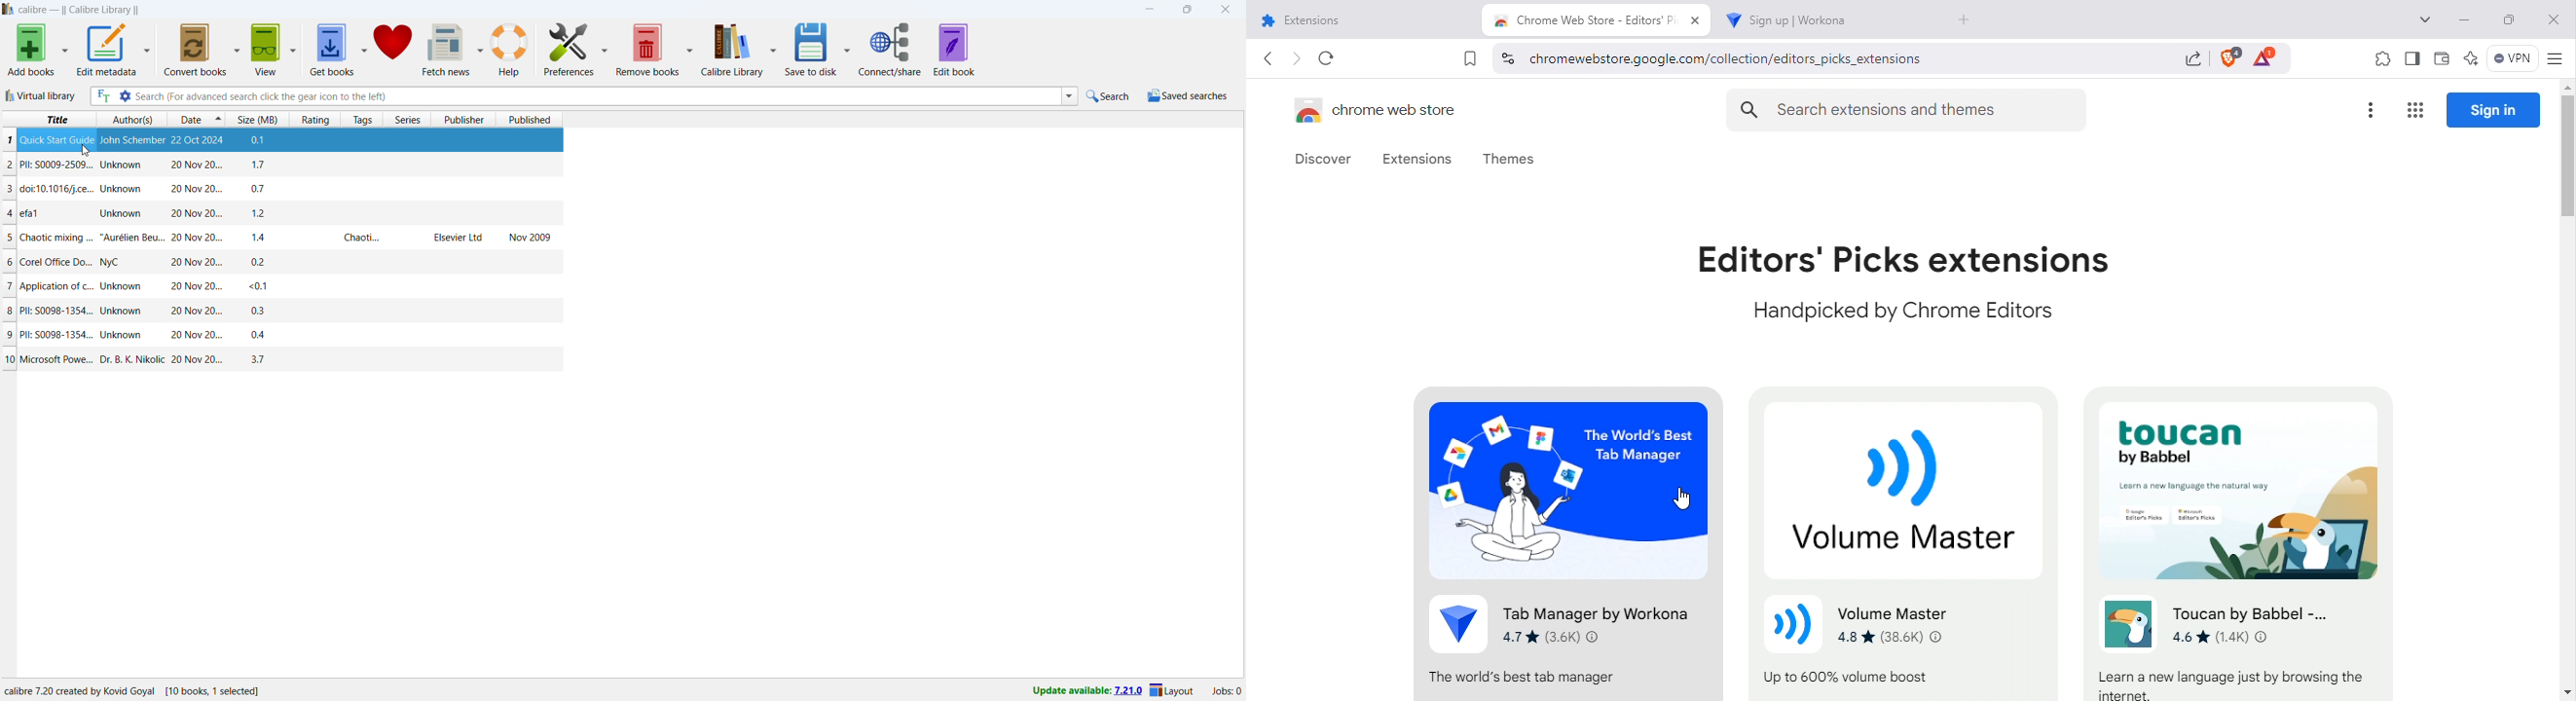 The width and height of the screenshot is (2576, 728). What do you see at coordinates (446, 48) in the screenshot?
I see `fetch news` at bounding box center [446, 48].